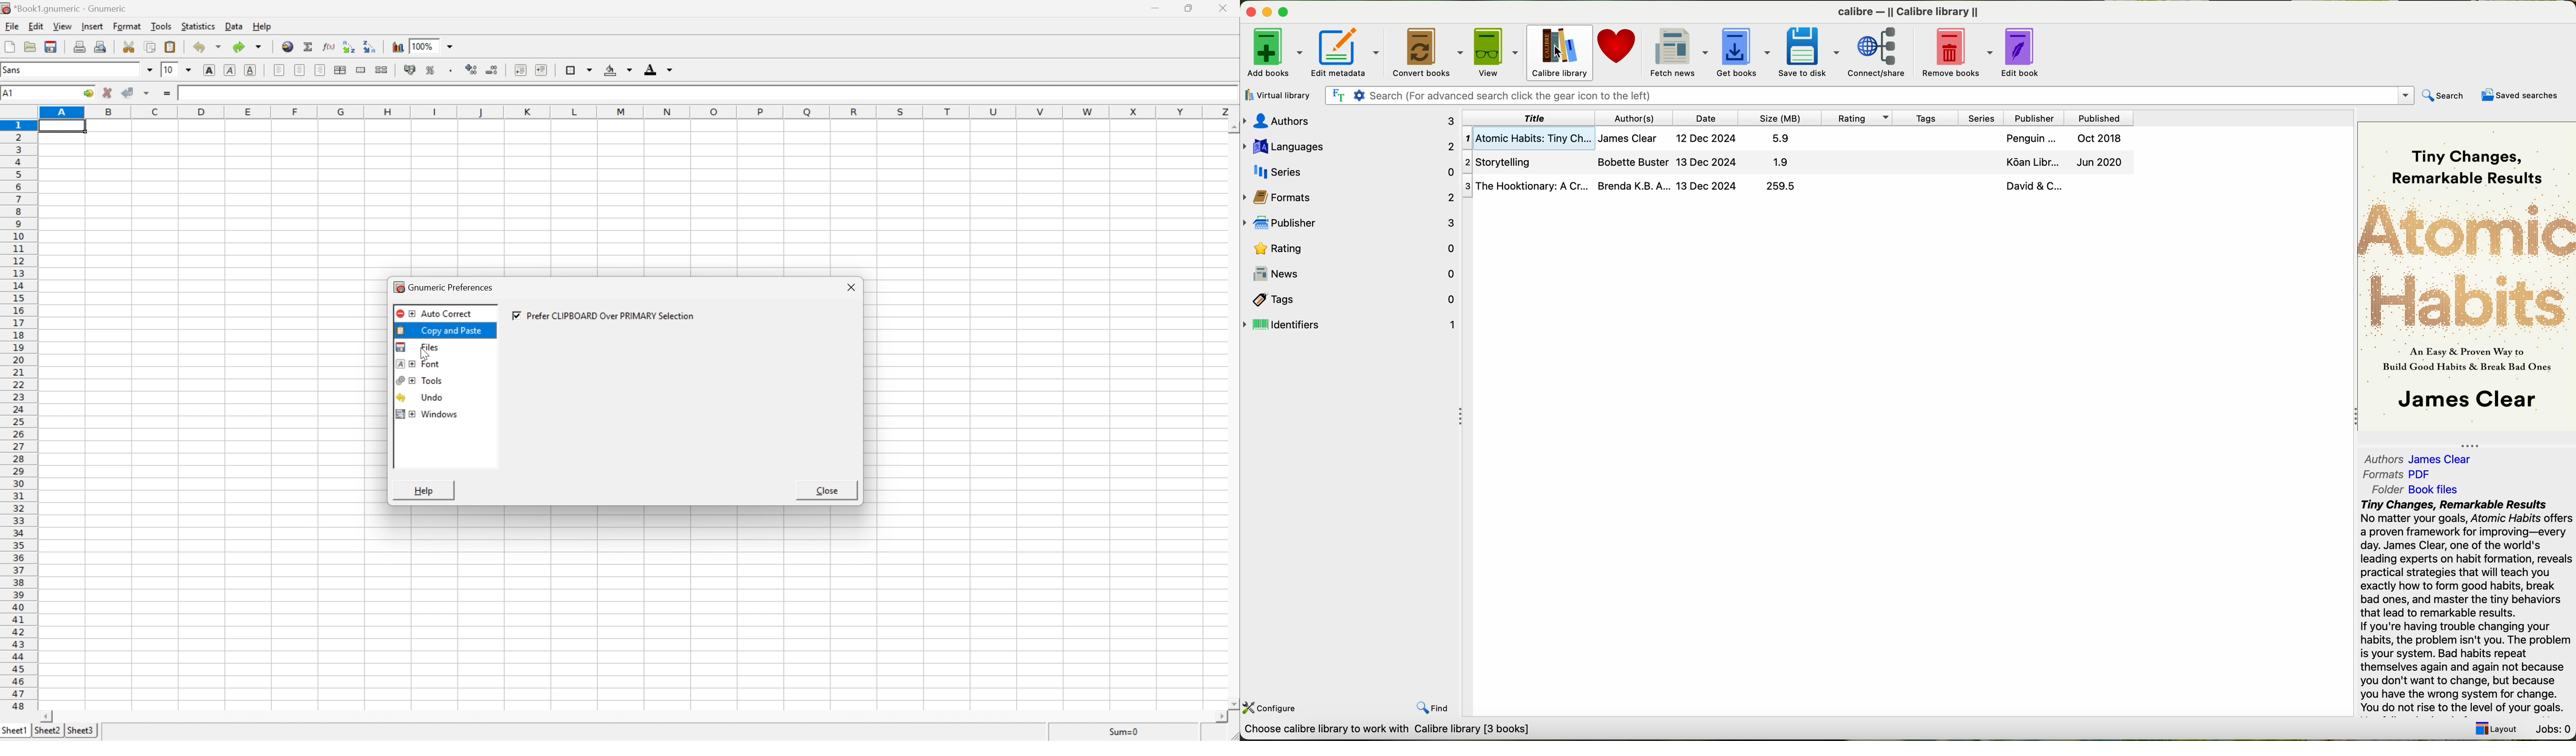  Describe the element at coordinates (341, 68) in the screenshot. I see `center horizontally across selection` at that location.